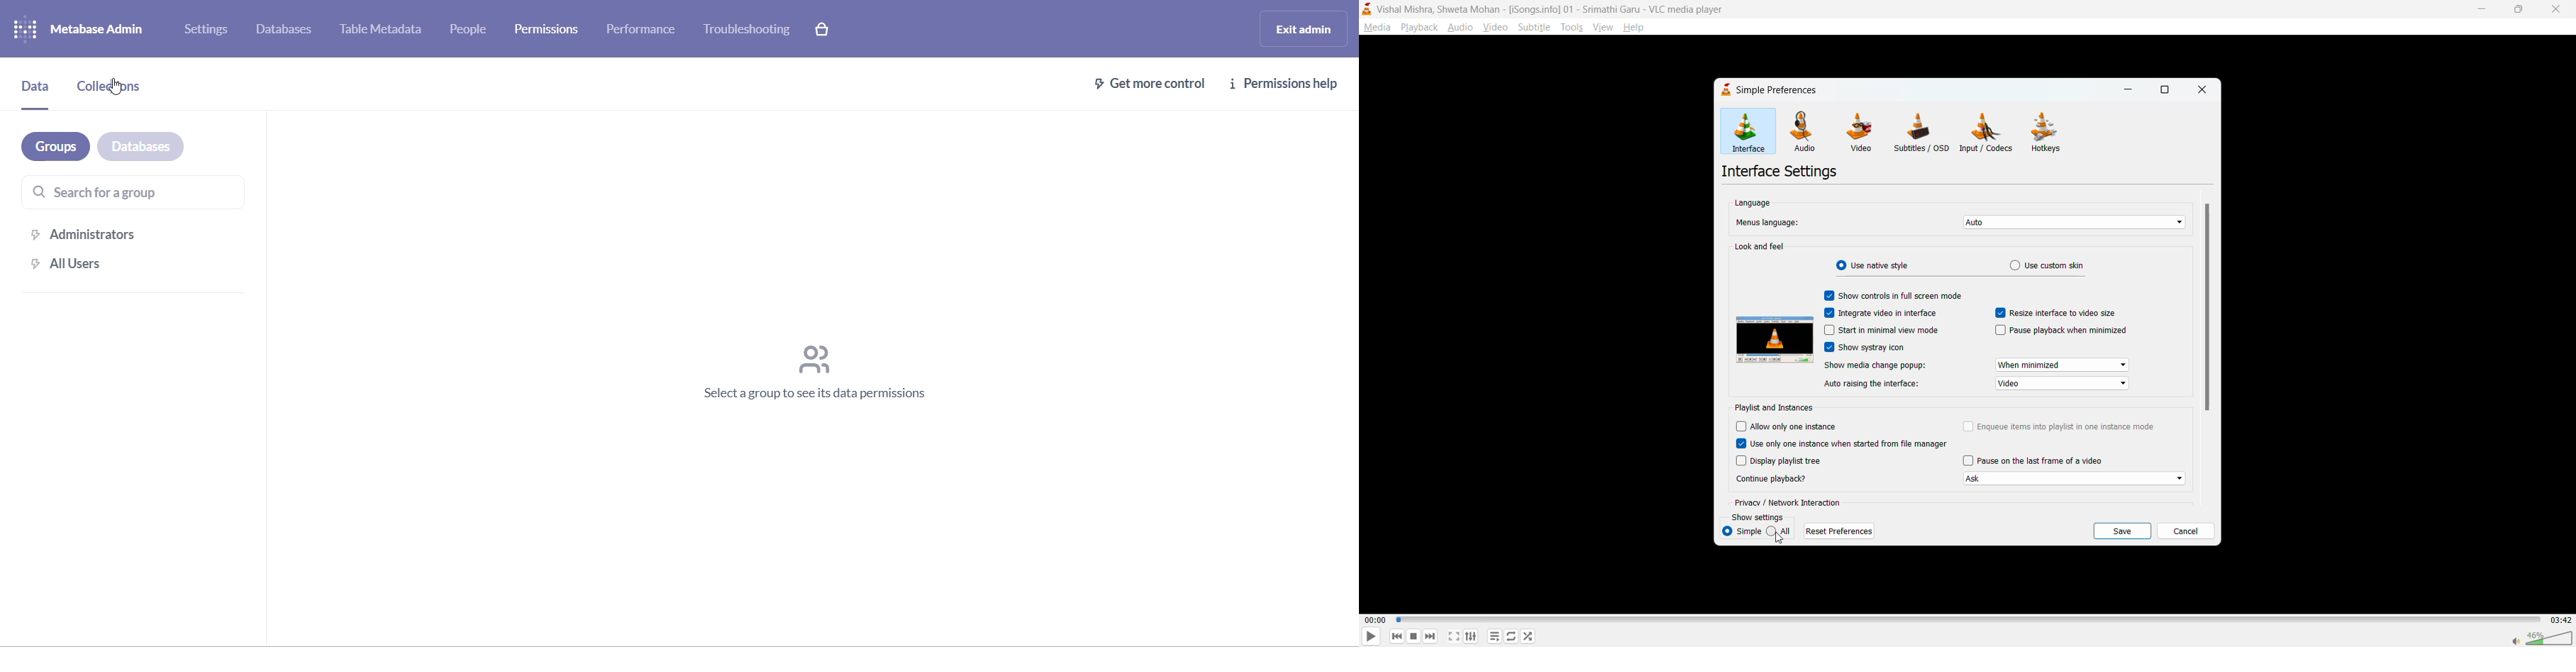  What do you see at coordinates (1301, 28) in the screenshot?
I see `exit admin` at bounding box center [1301, 28].